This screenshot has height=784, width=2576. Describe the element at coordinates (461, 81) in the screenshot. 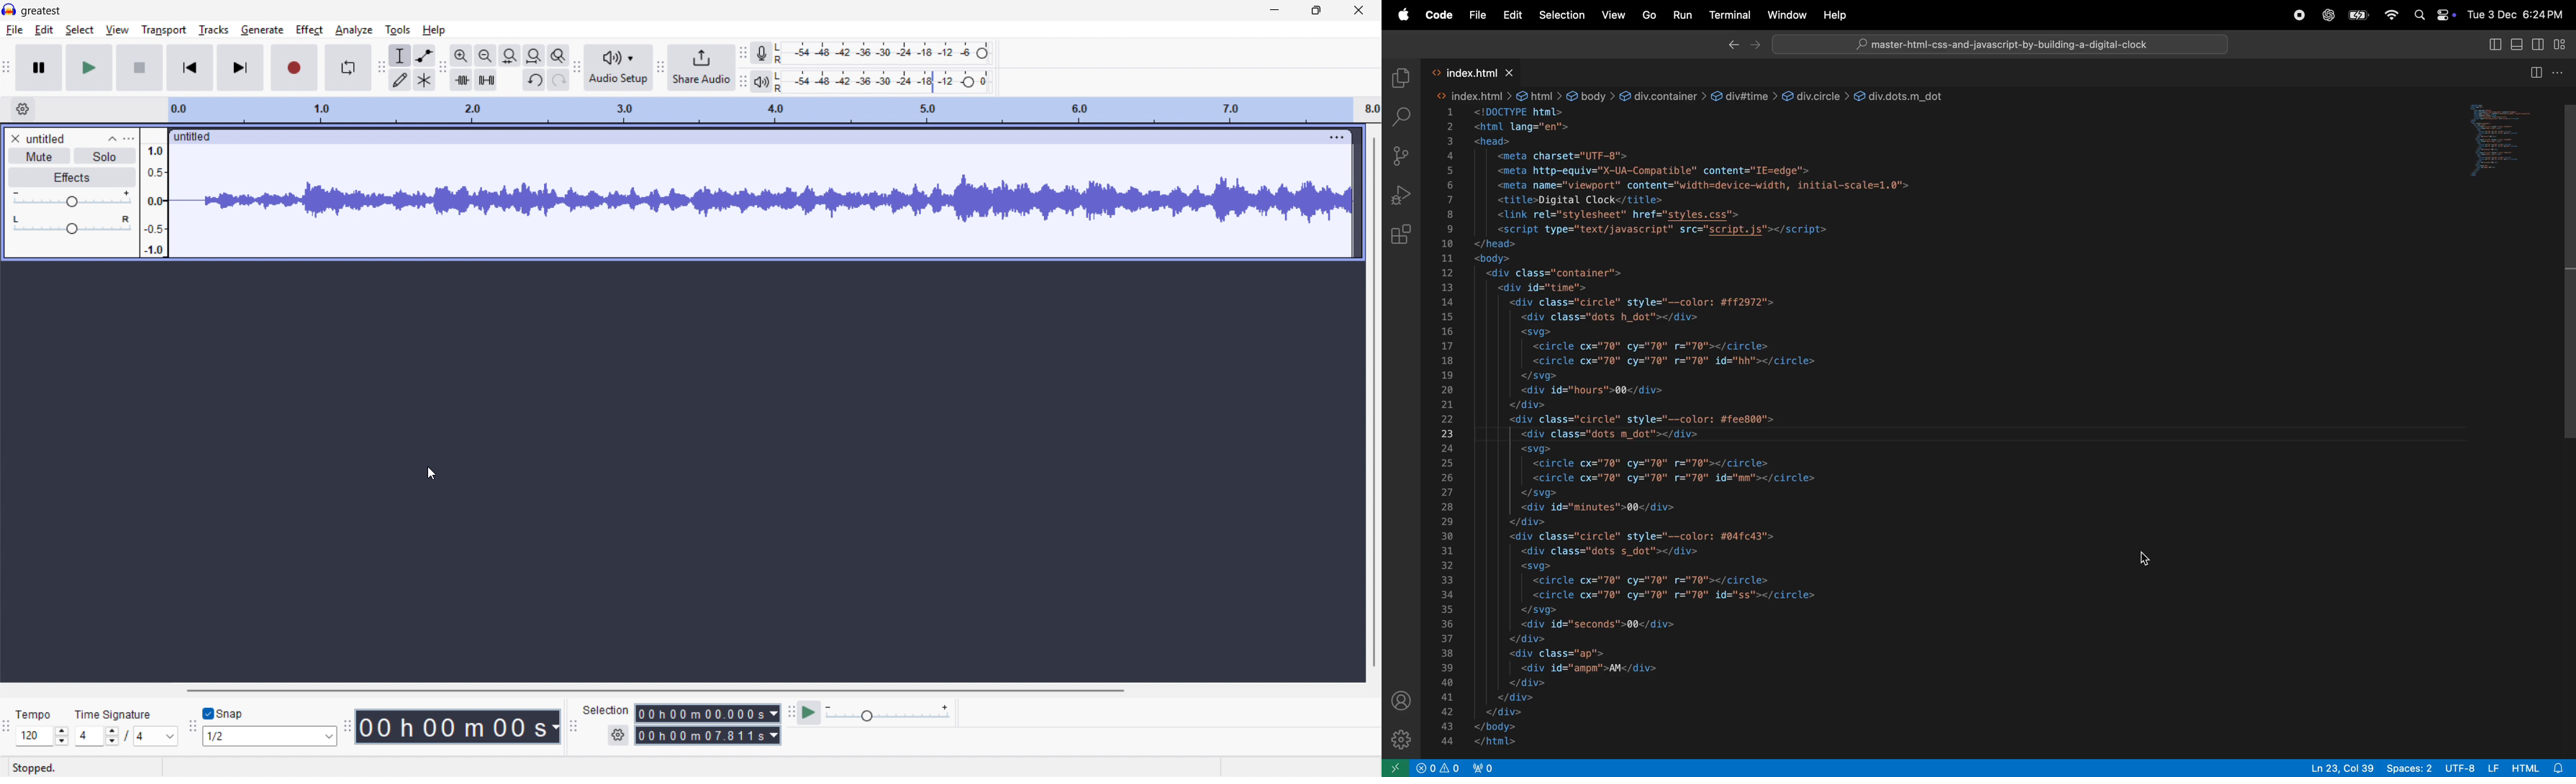

I see `trim audio outside selection` at that location.